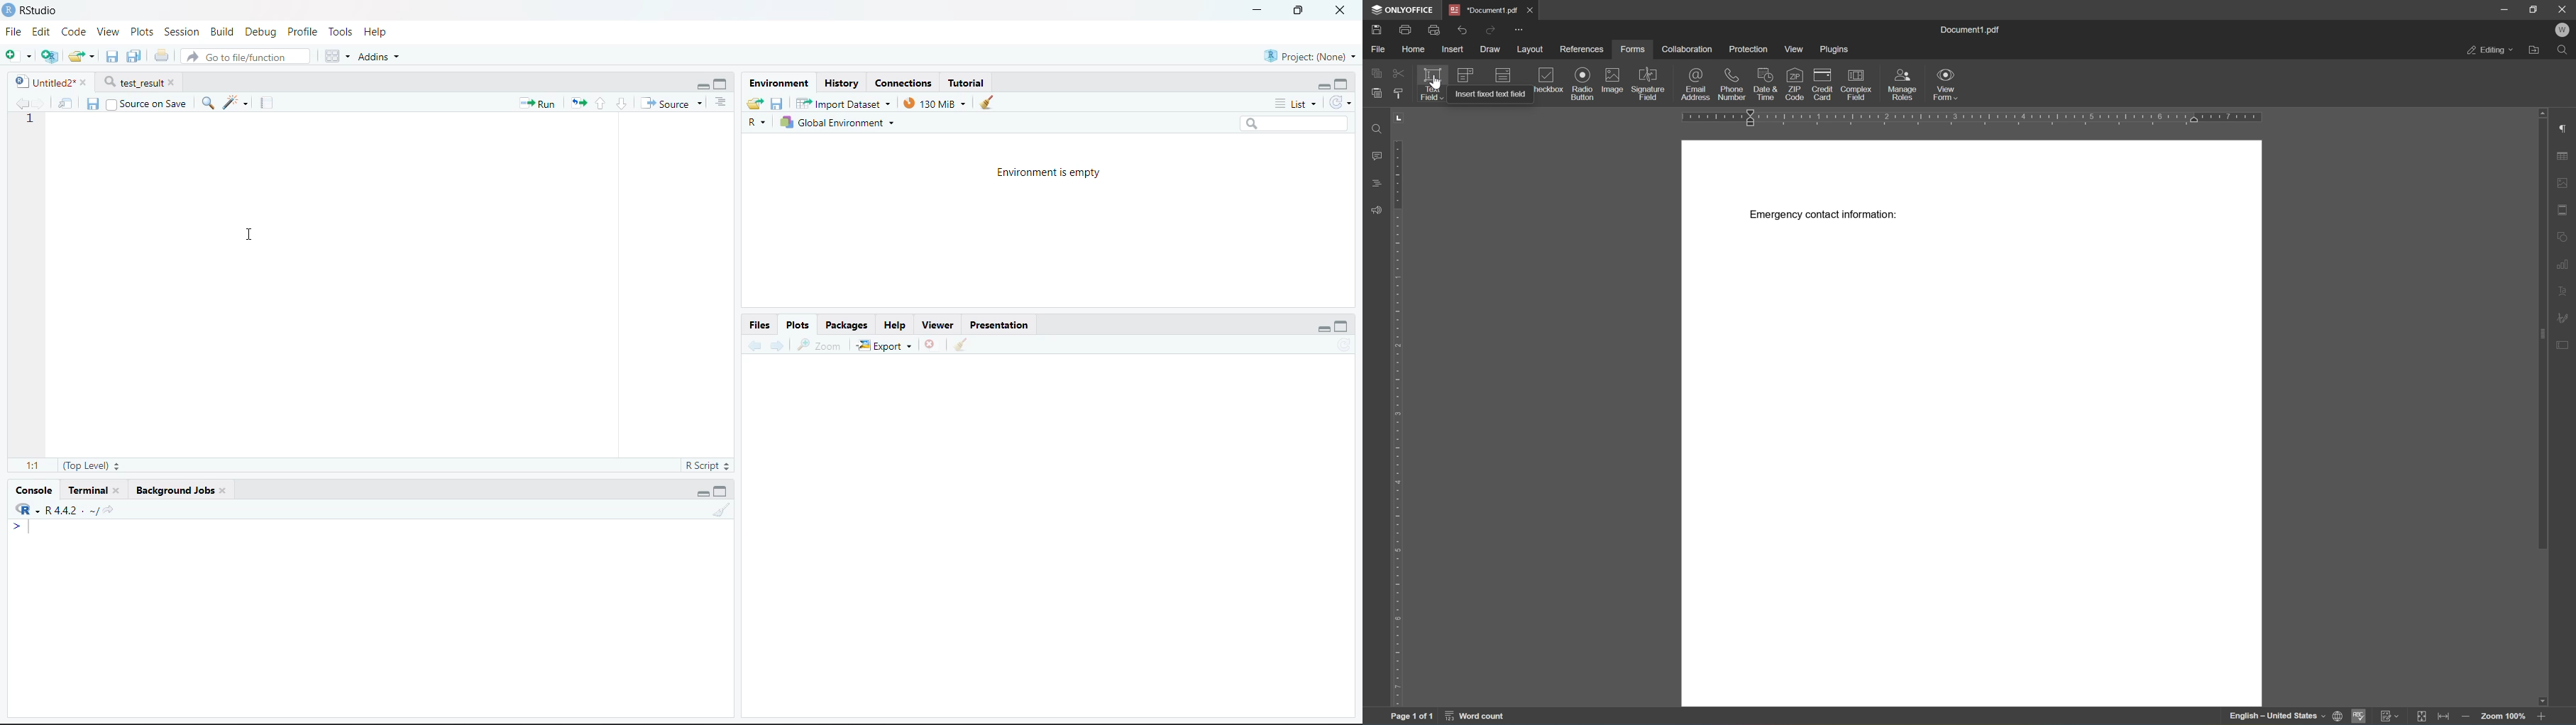 The width and height of the screenshot is (2576, 728). Describe the element at coordinates (37, 10) in the screenshot. I see `RStudio` at that location.